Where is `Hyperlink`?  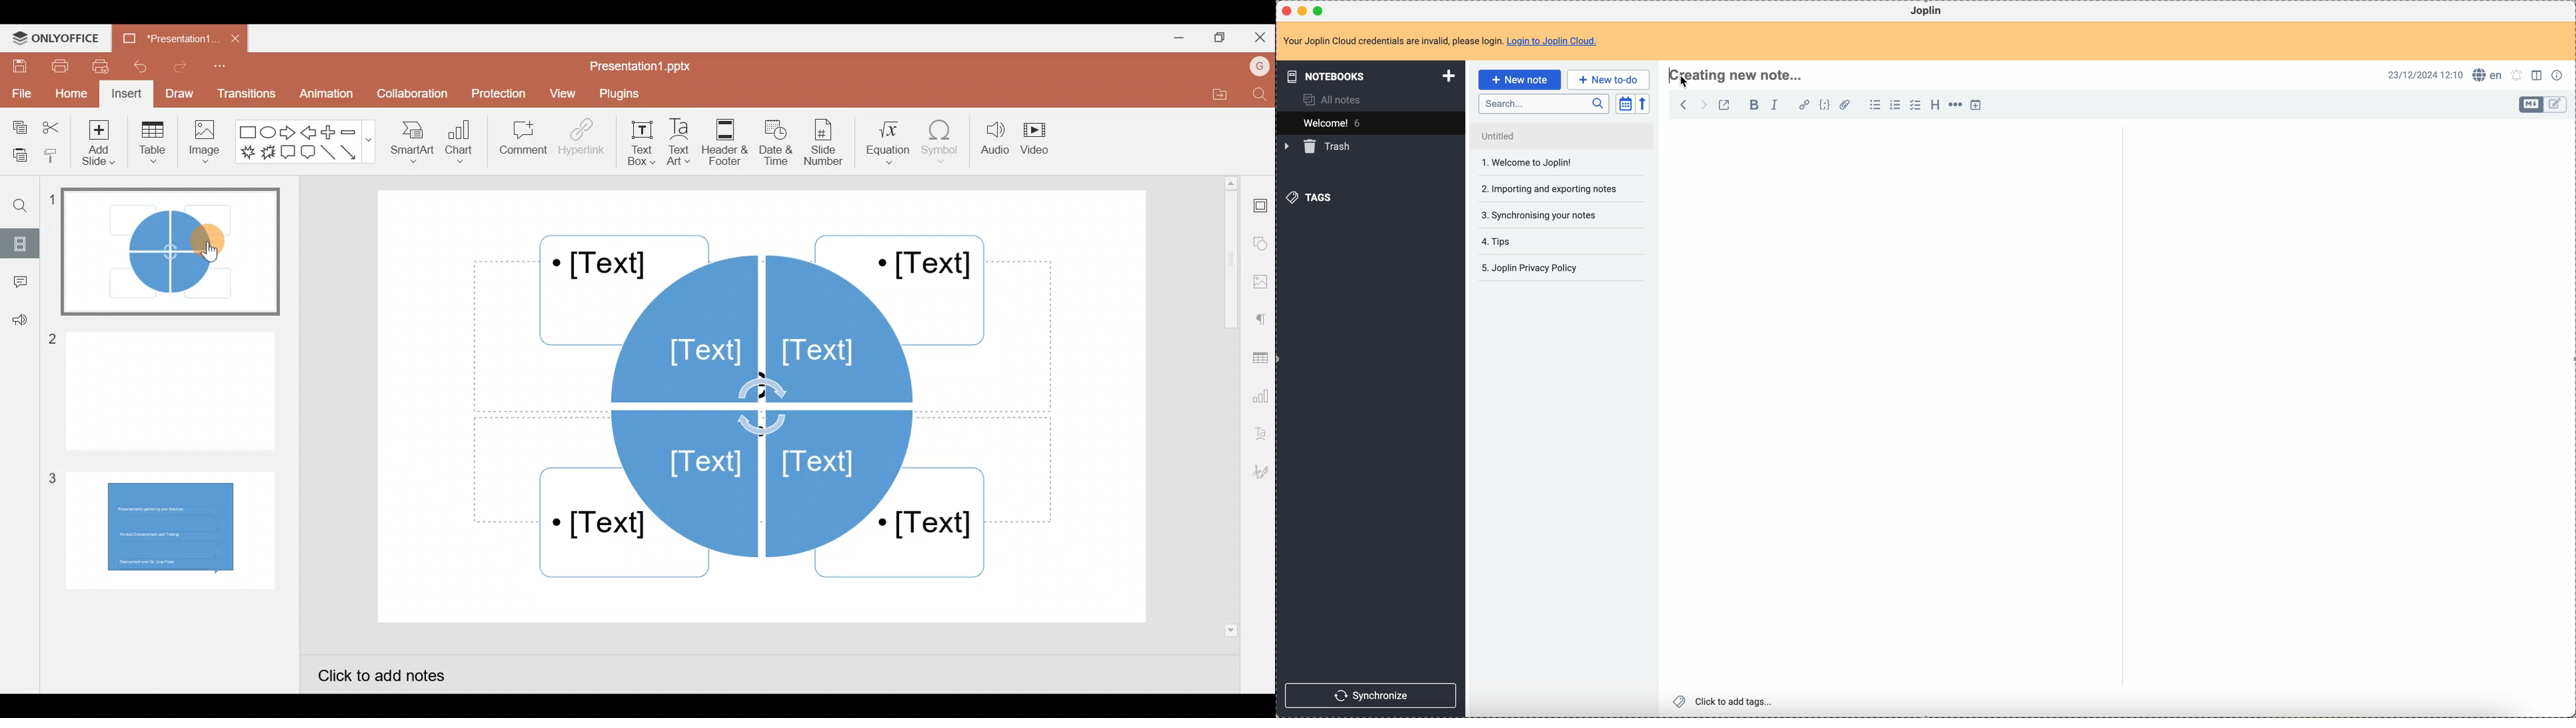 Hyperlink is located at coordinates (581, 142).